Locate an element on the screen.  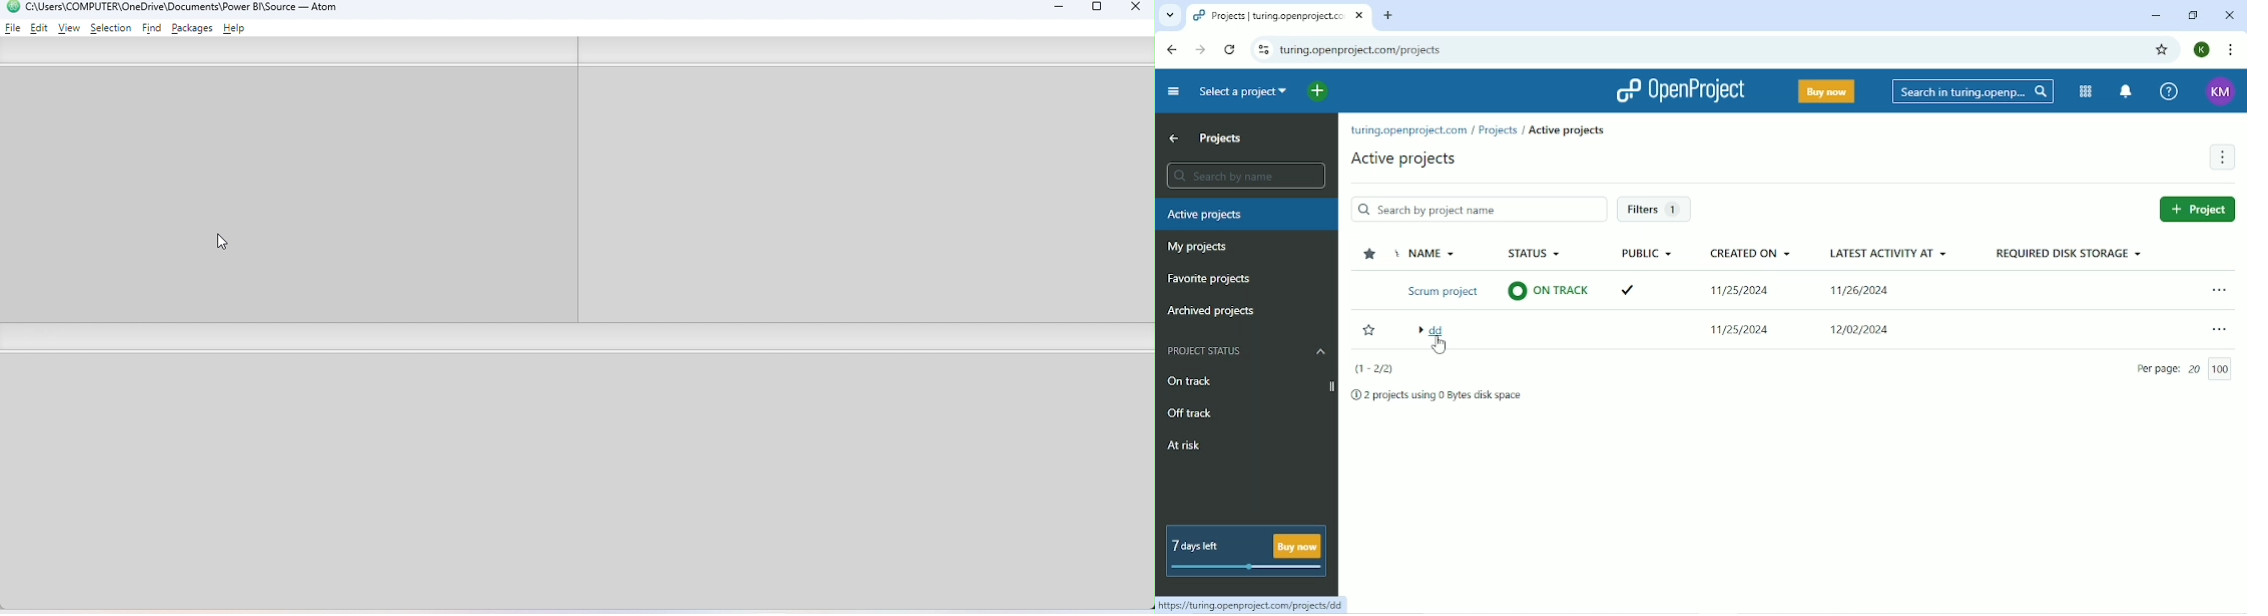
Latest activity at is located at coordinates (1886, 293).